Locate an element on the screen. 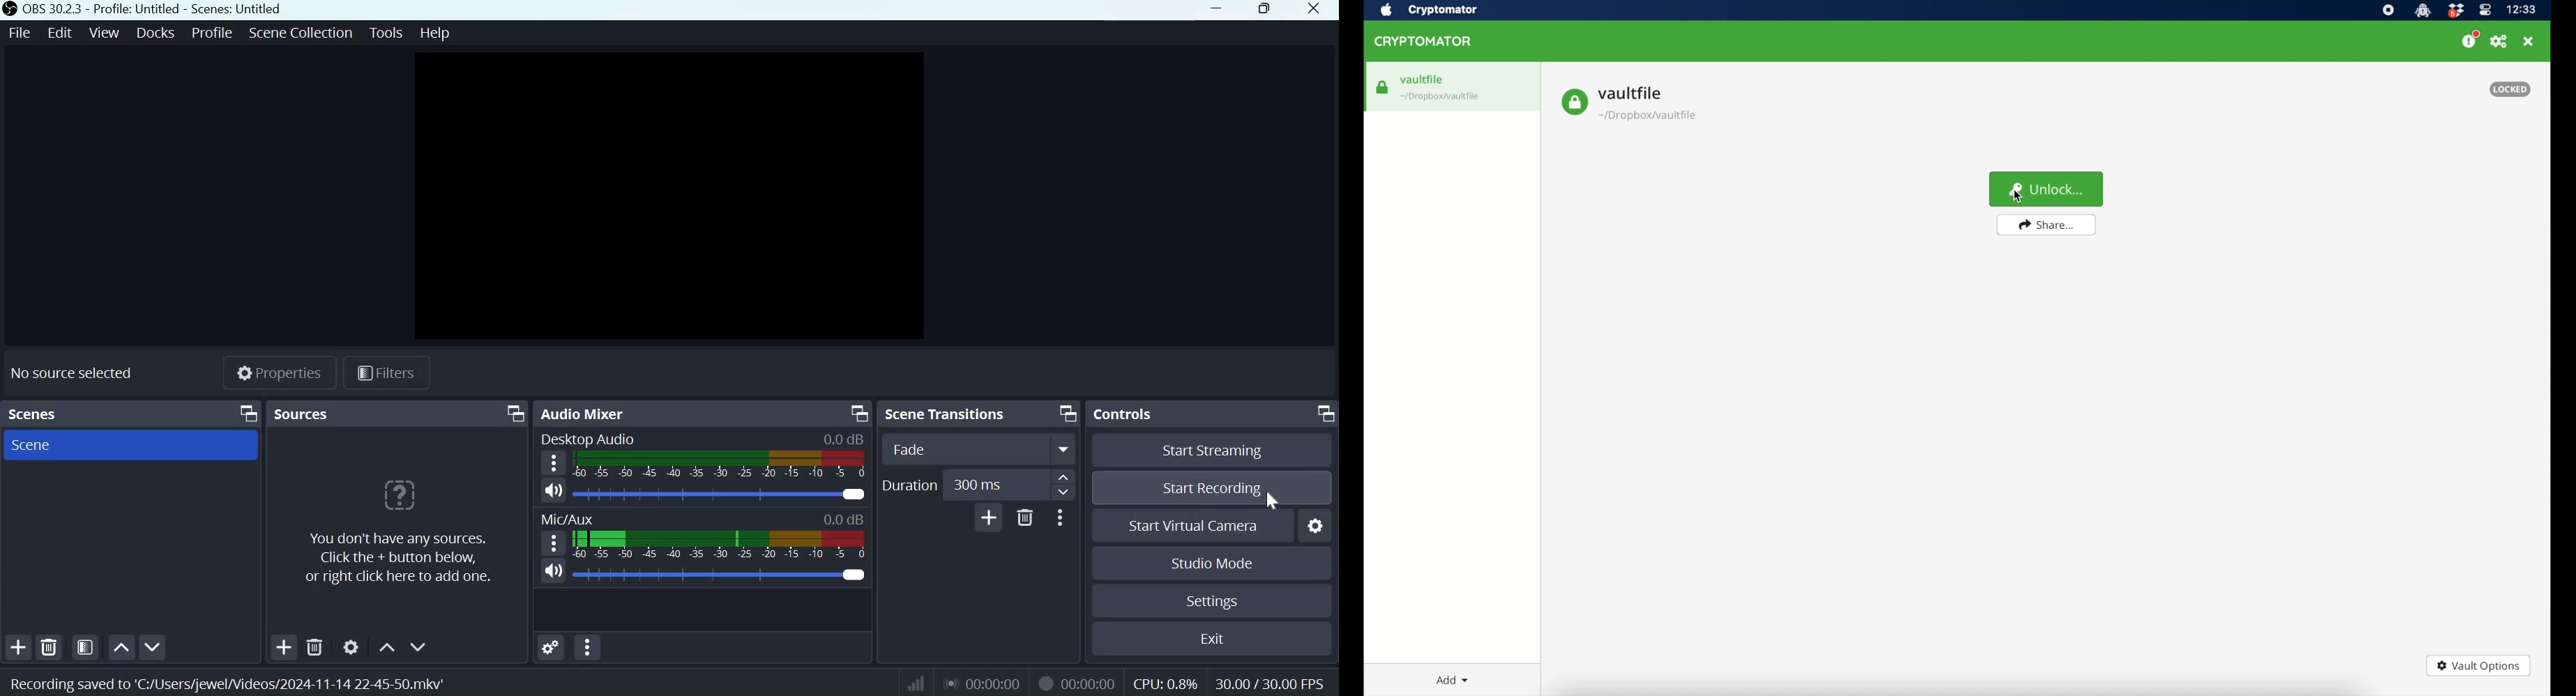 This screenshot has height=700, width=2576. Audio level meter is located at coordinates (699, 494).